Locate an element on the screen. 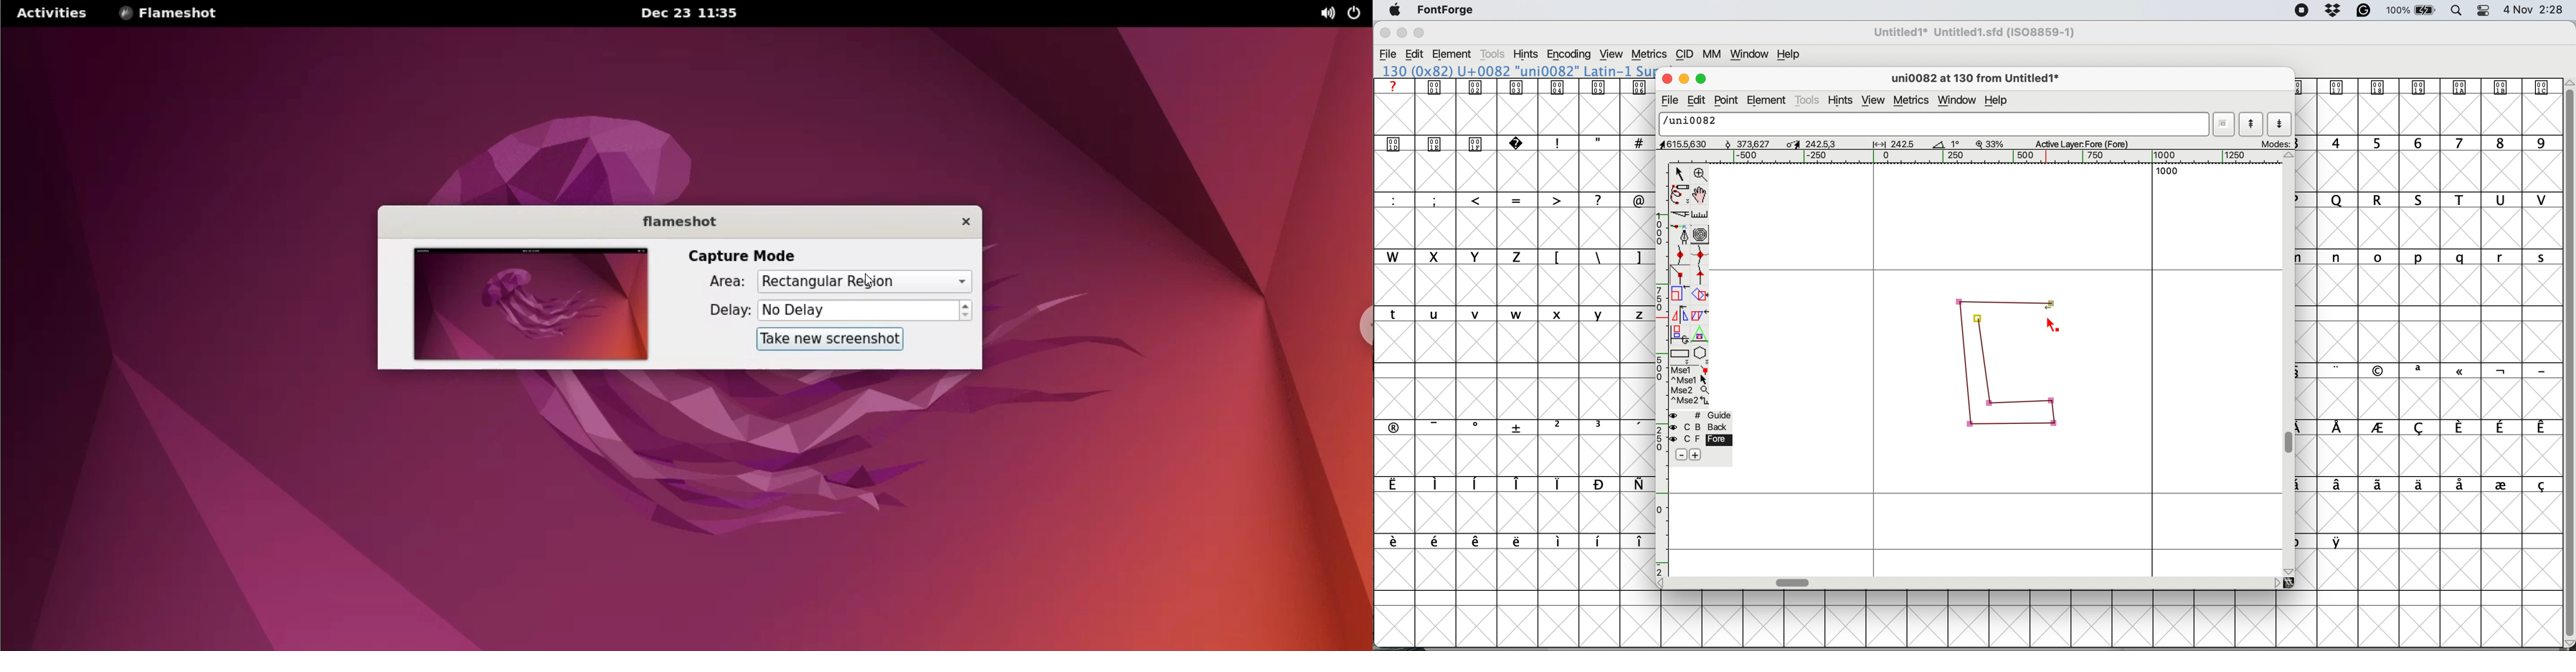 The height and width of the screenshot is (672, 2576). window is located at coordinates (1751, 54).